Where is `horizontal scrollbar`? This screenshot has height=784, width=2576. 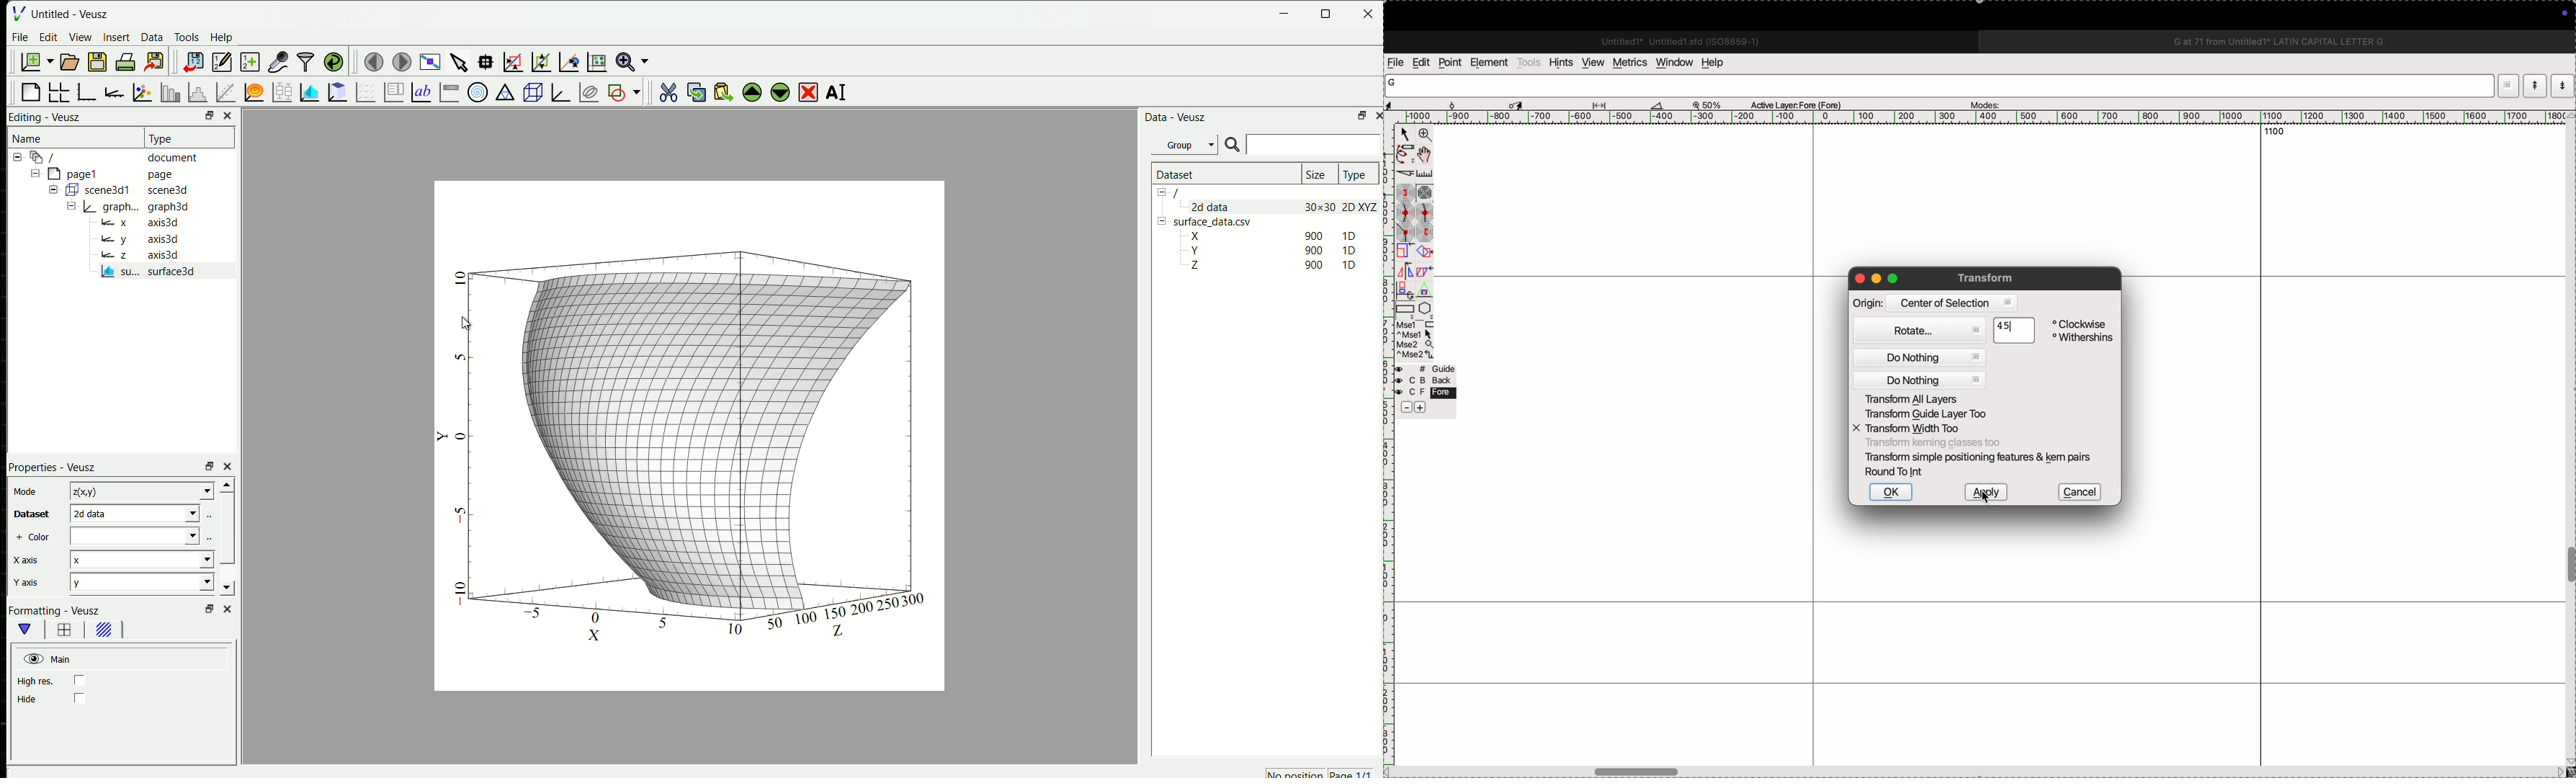 horizontal scrollbar is located at coordinates (1971, 770).